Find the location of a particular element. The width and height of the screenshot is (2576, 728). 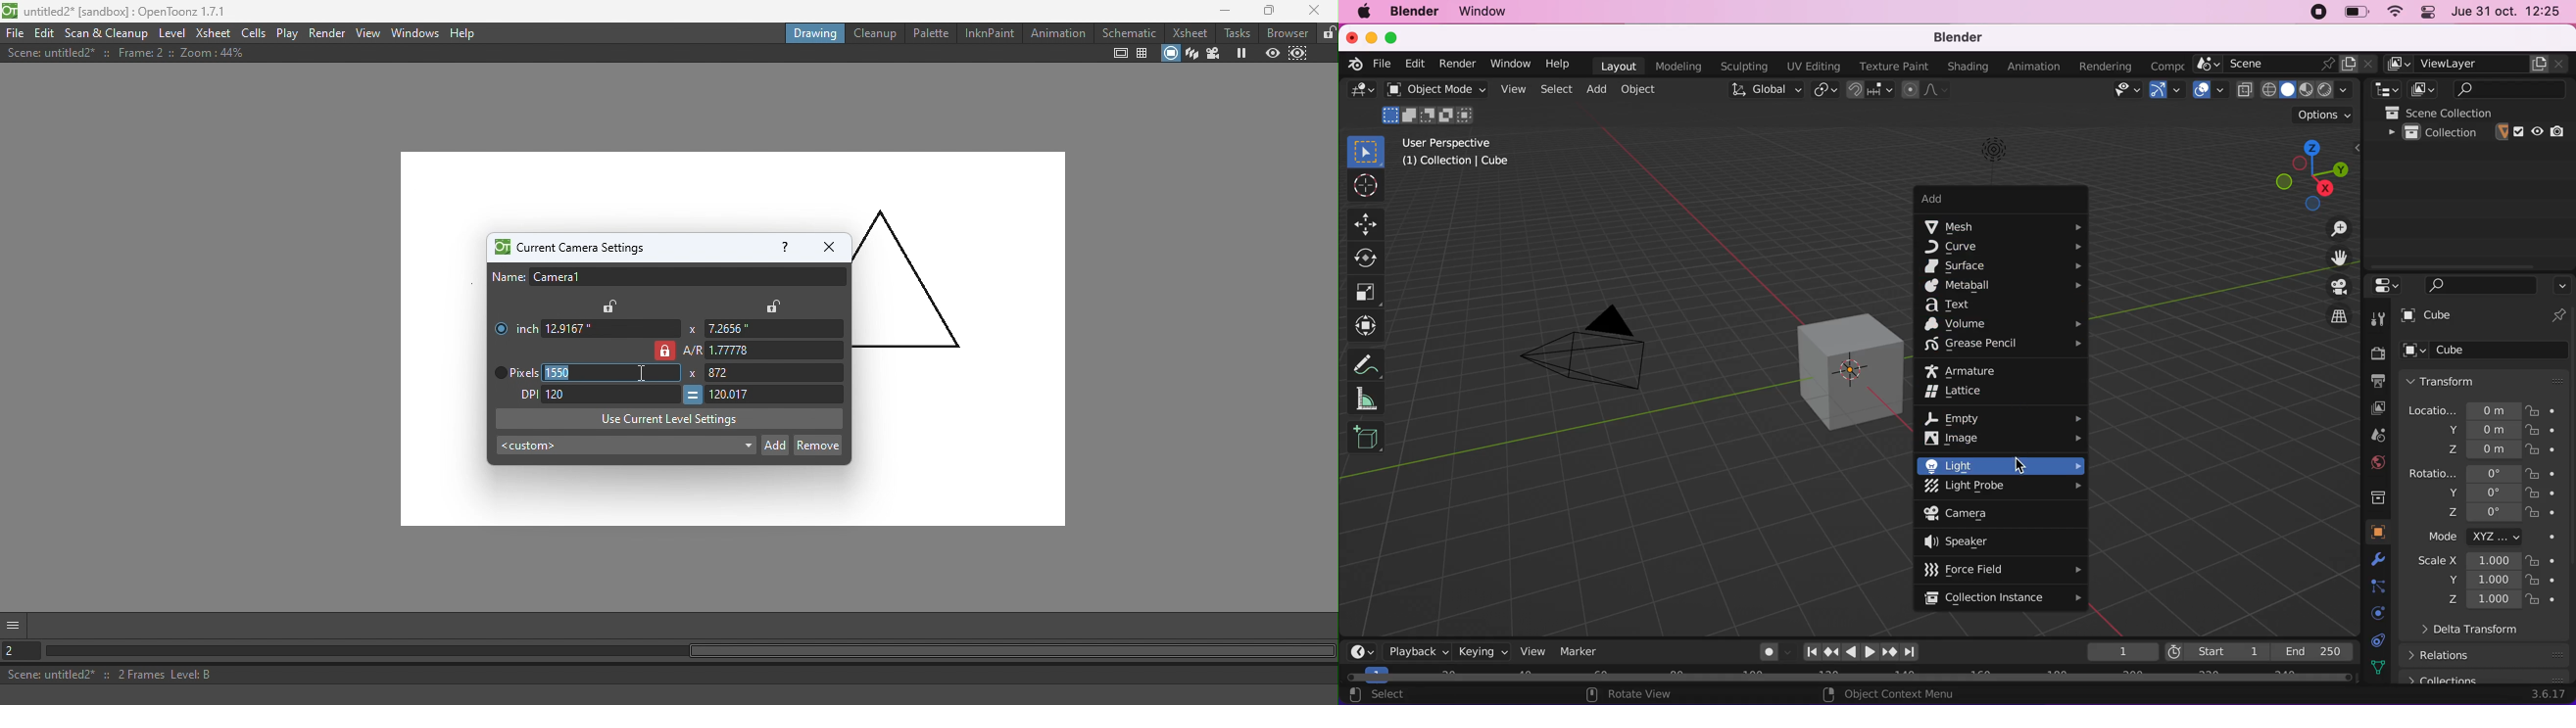

empty is located at coordinates (2006, 415).